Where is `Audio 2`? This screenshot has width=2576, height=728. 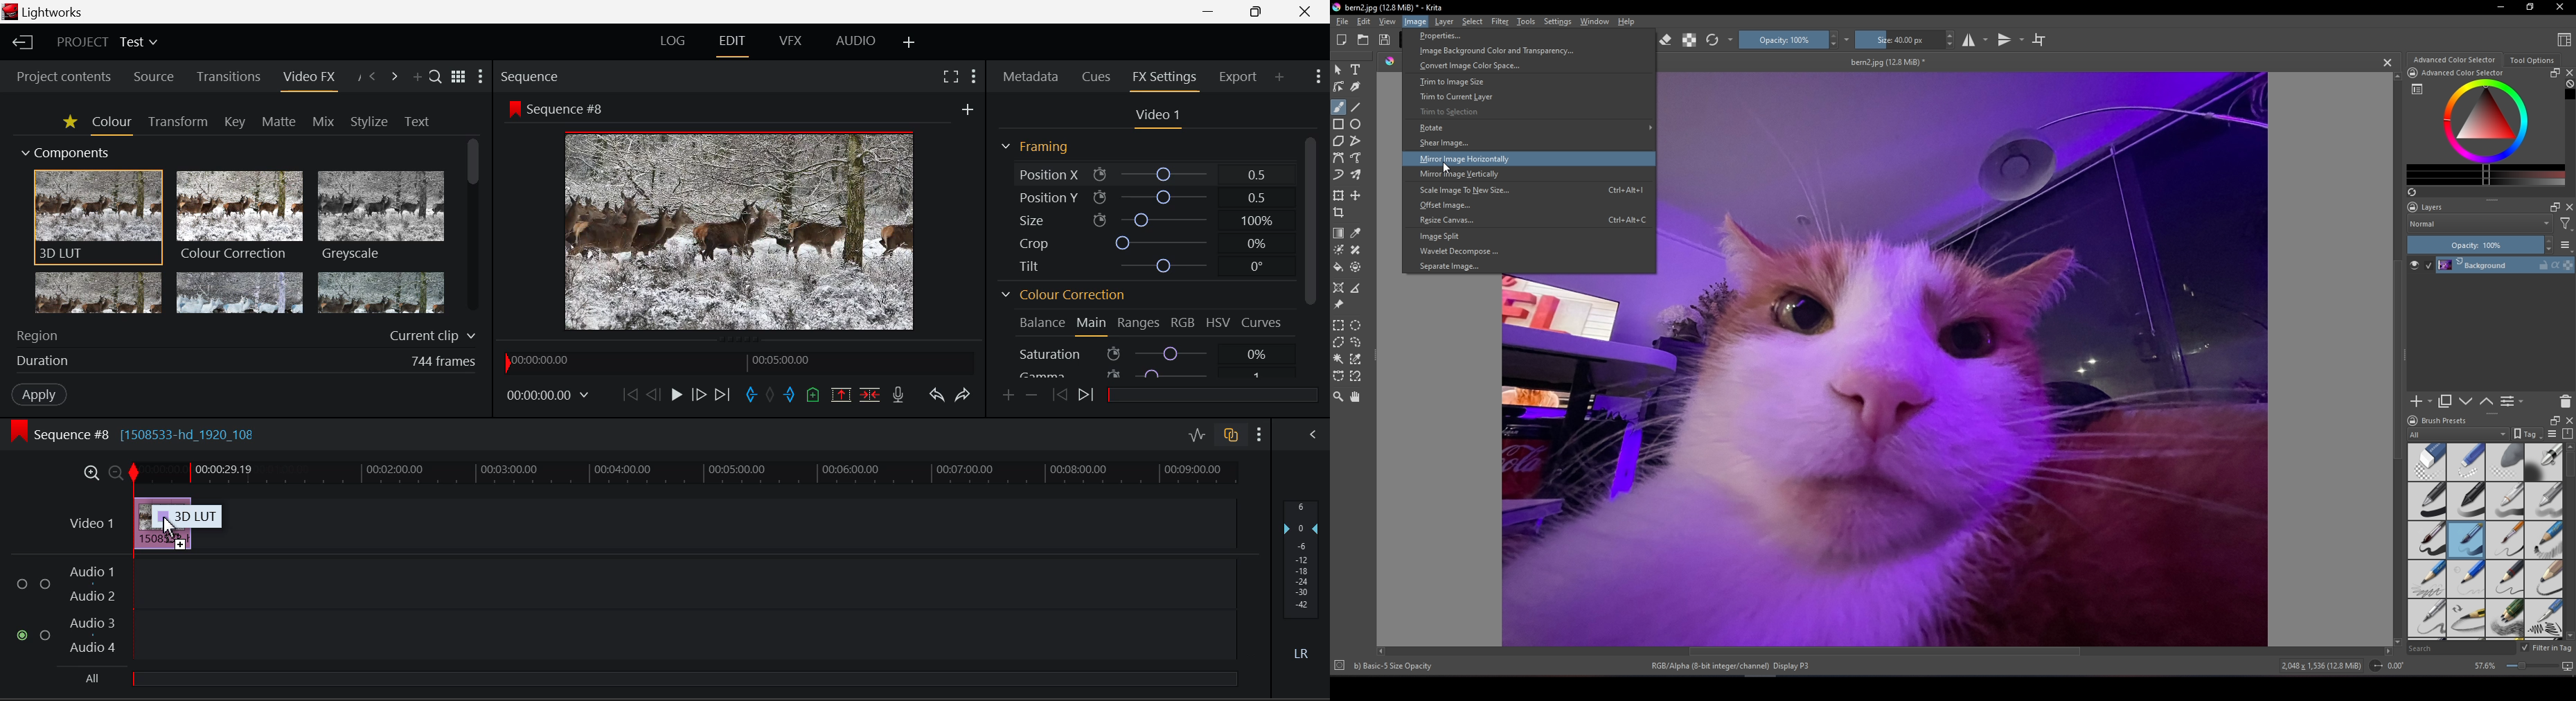
Audio 2 is located at coordinates (94, 597).